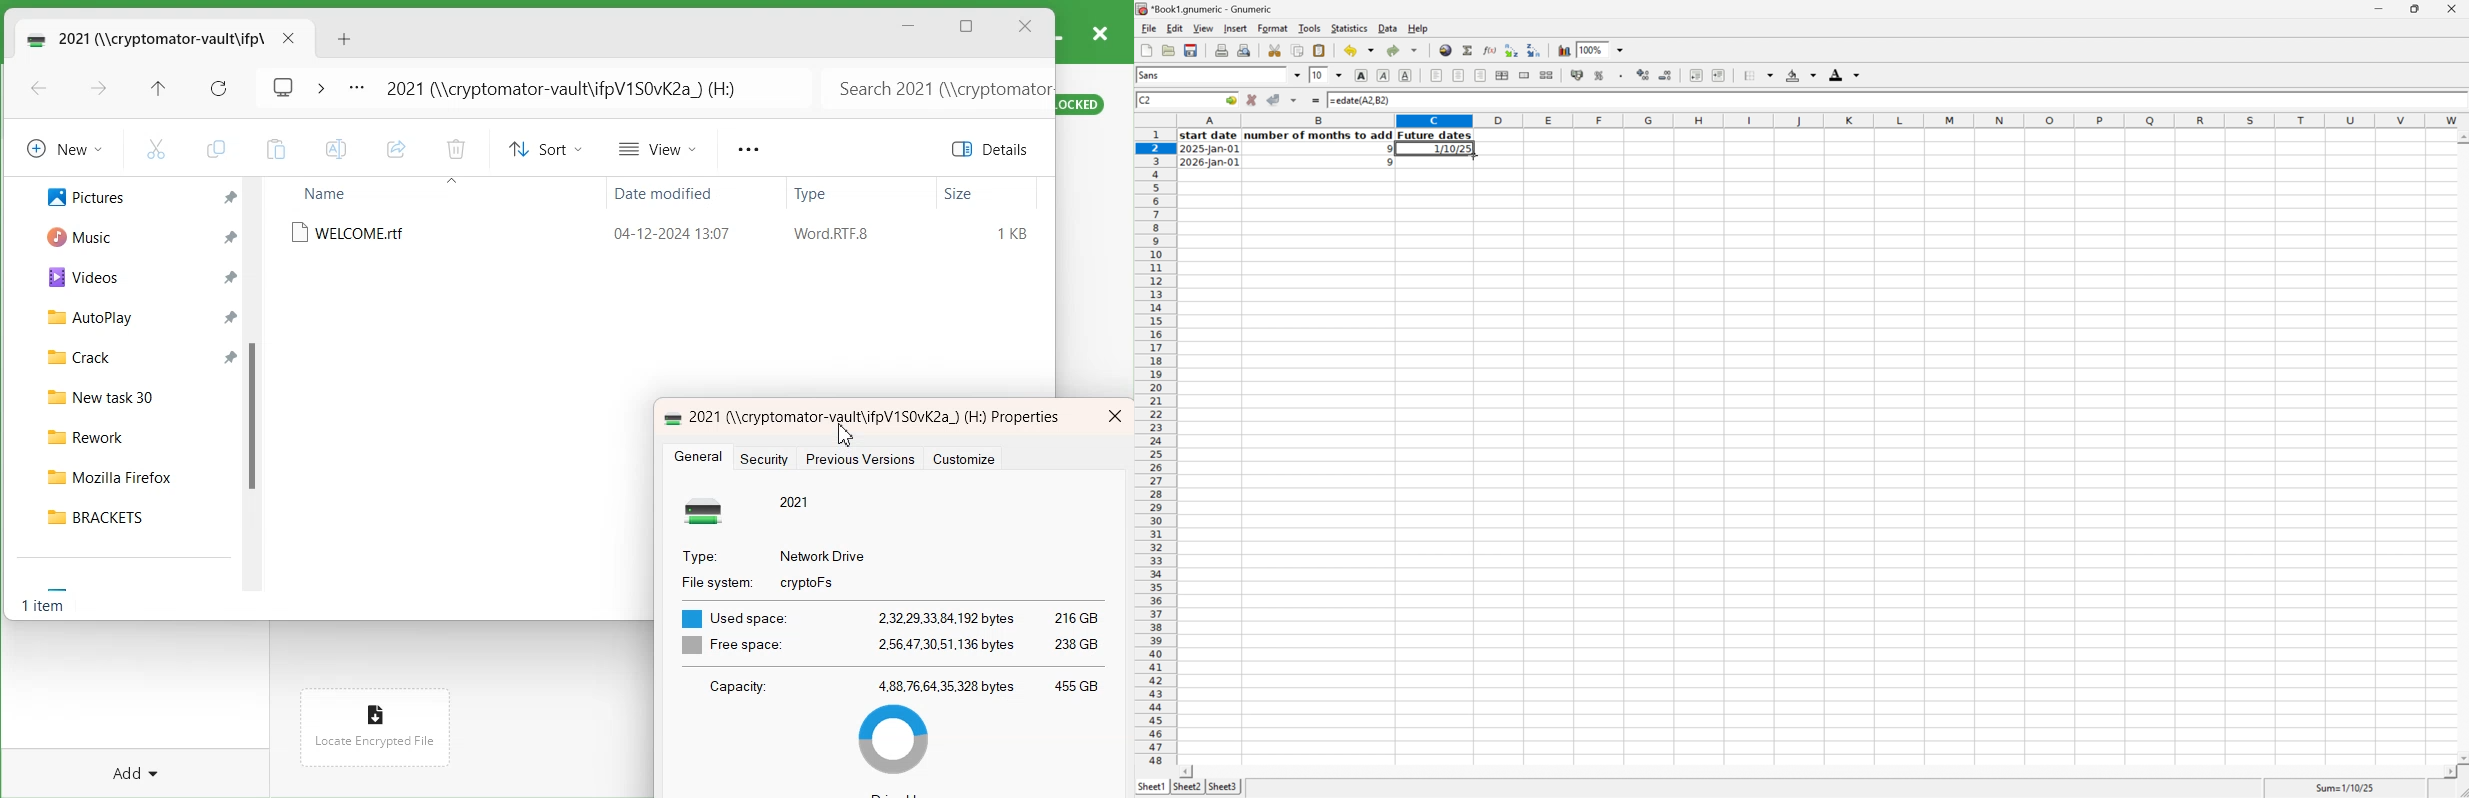 This screenshot has height=812, width=2492. Describe the element at coordinates (1450, 149) in the screenshot. I see `1/10/25` at that location.